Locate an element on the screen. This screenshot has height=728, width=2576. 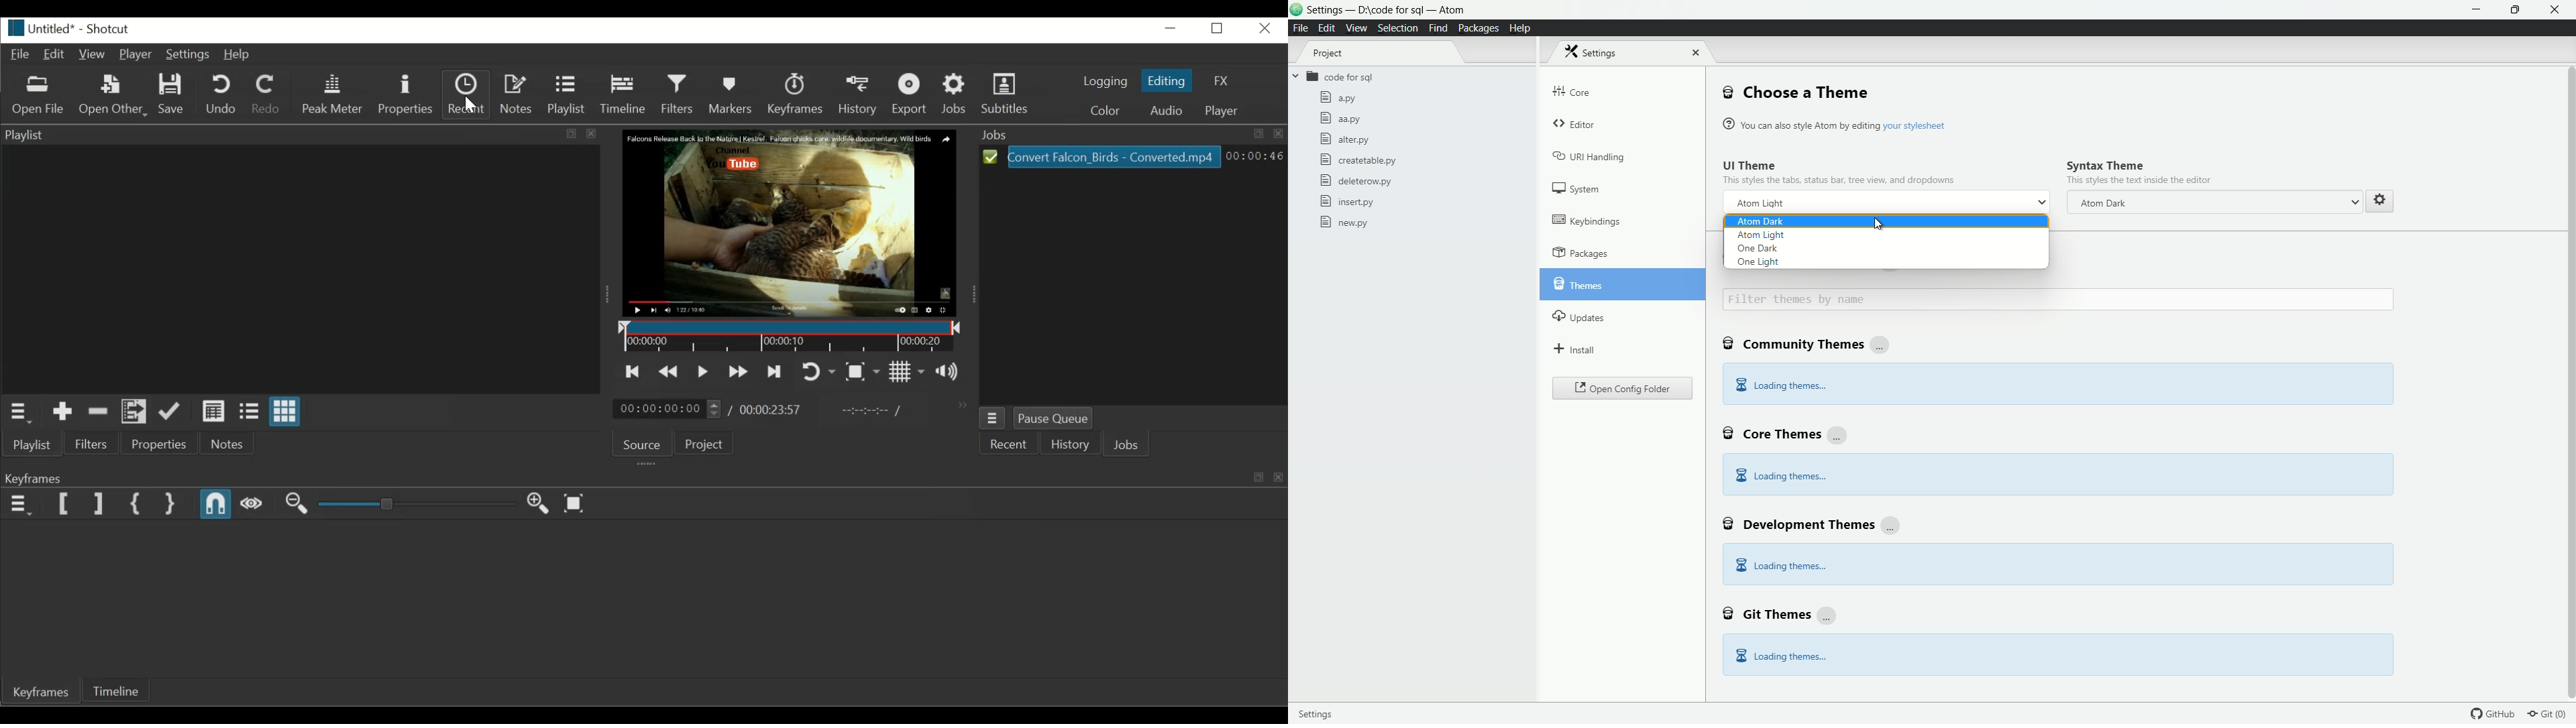
minimize is located at coordinates (2478, 10).